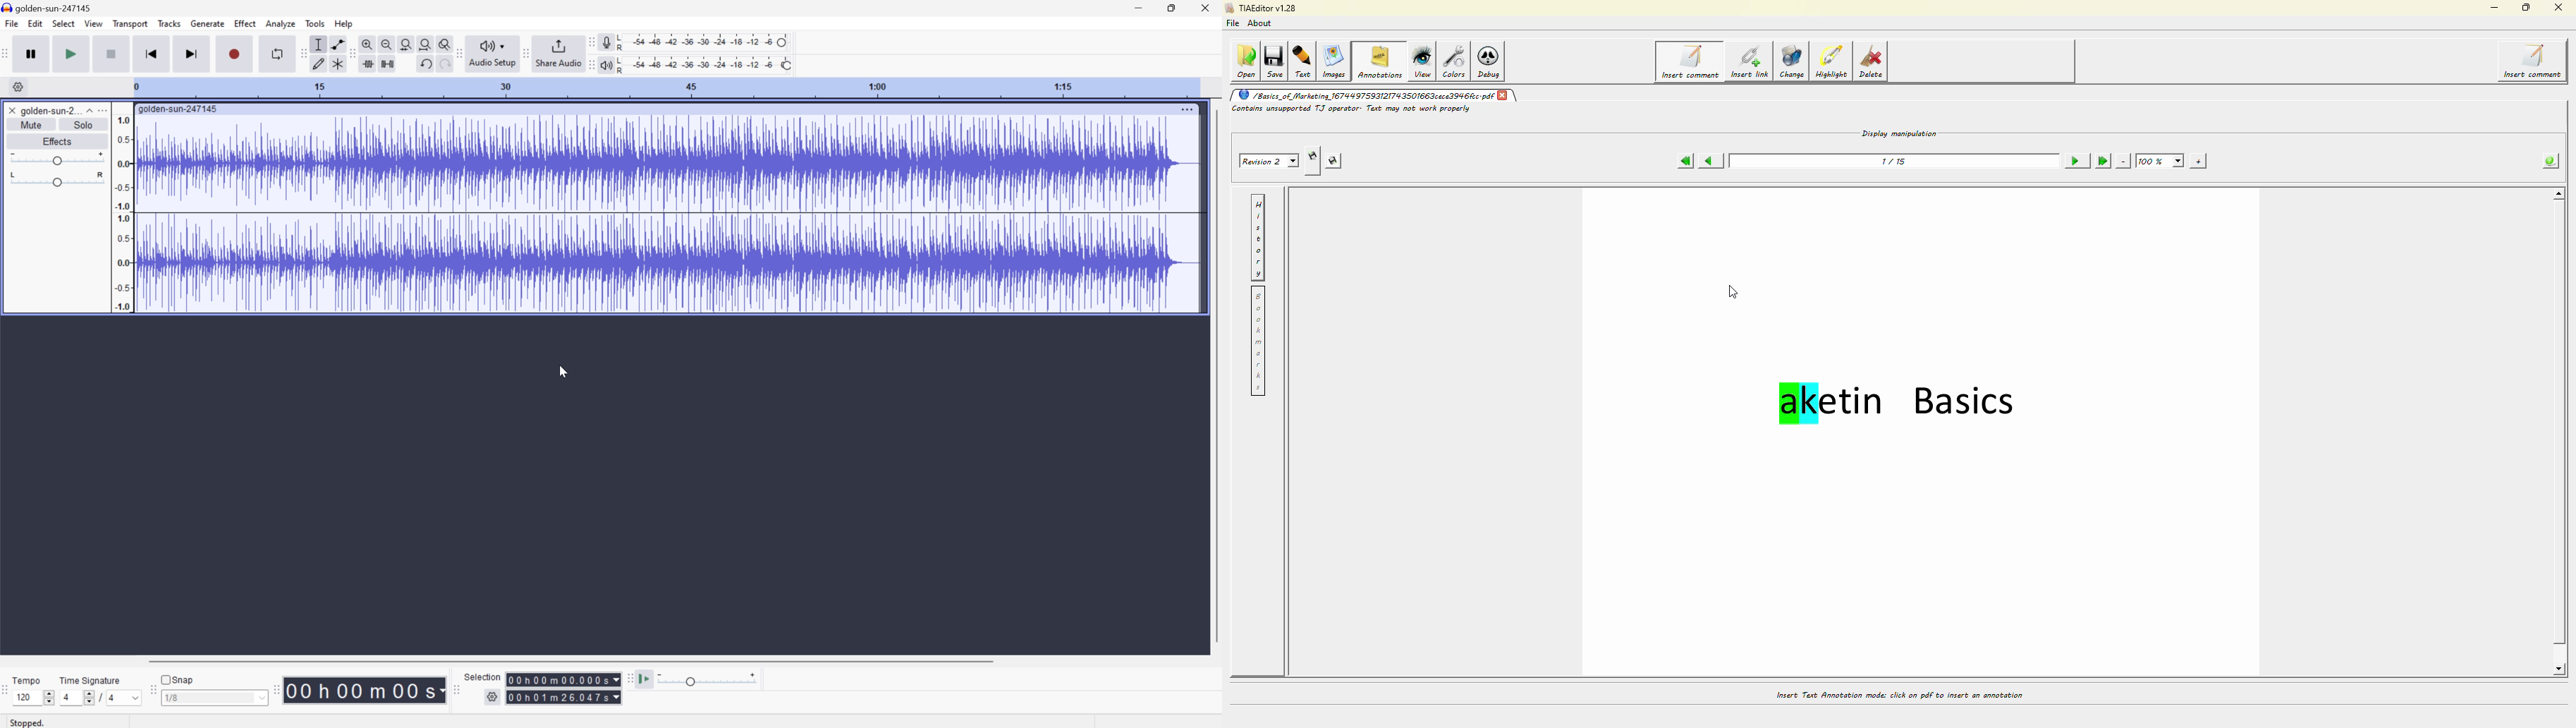  What do you see at coordinates (11, 110) in the screenshot?
I see `Close` at bounding box center [11, 110].